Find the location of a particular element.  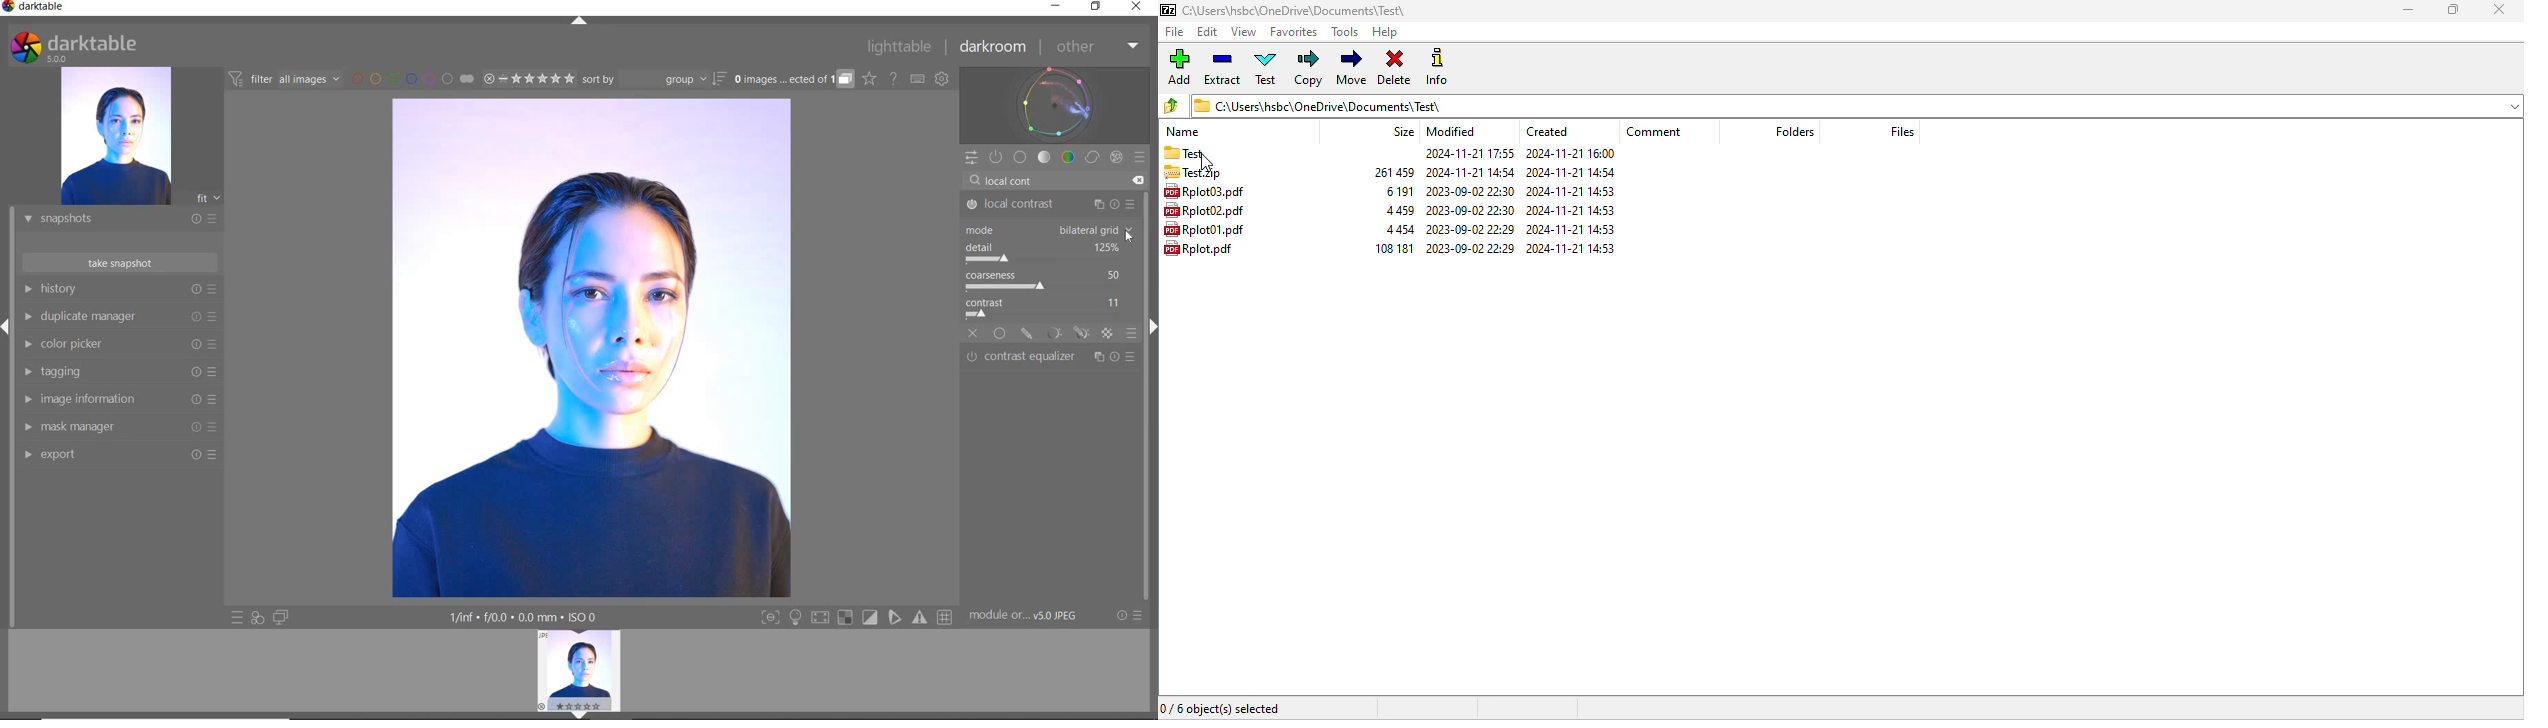

SYSTEM LOGO is located at coordinates (73, 48).